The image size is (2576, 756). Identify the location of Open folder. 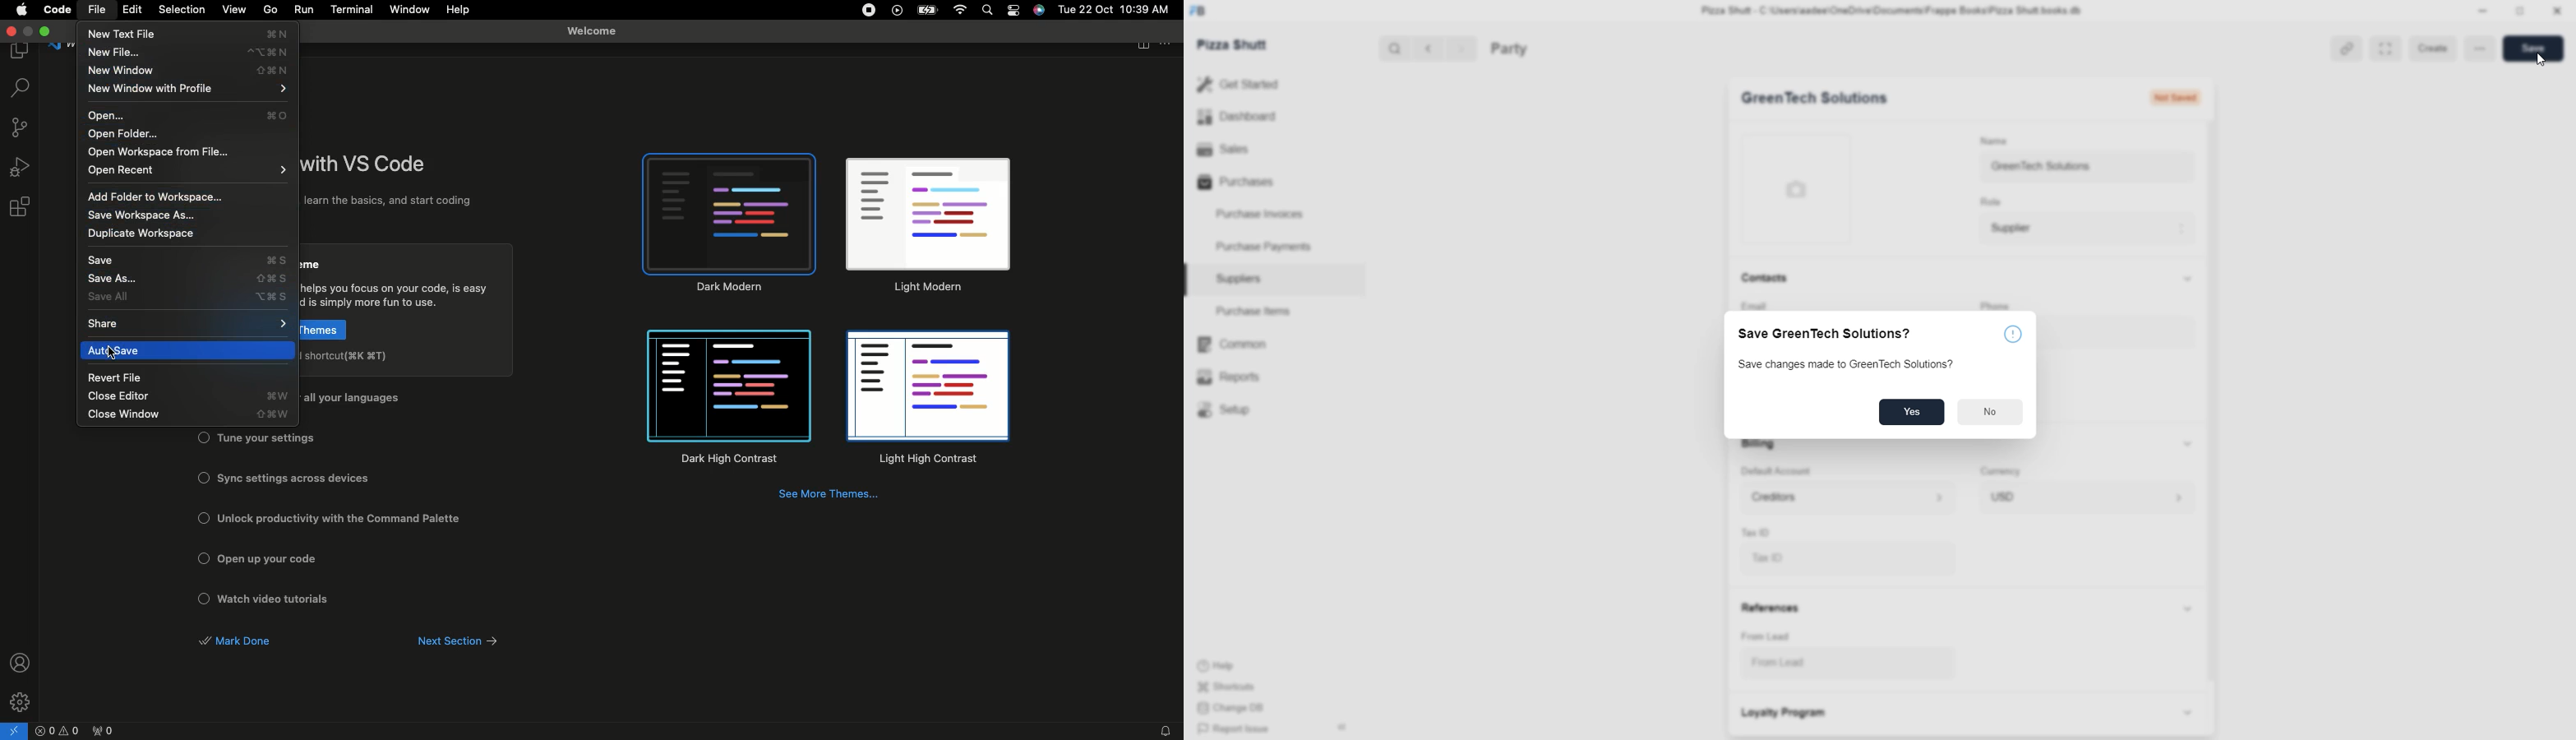
(127, 135).